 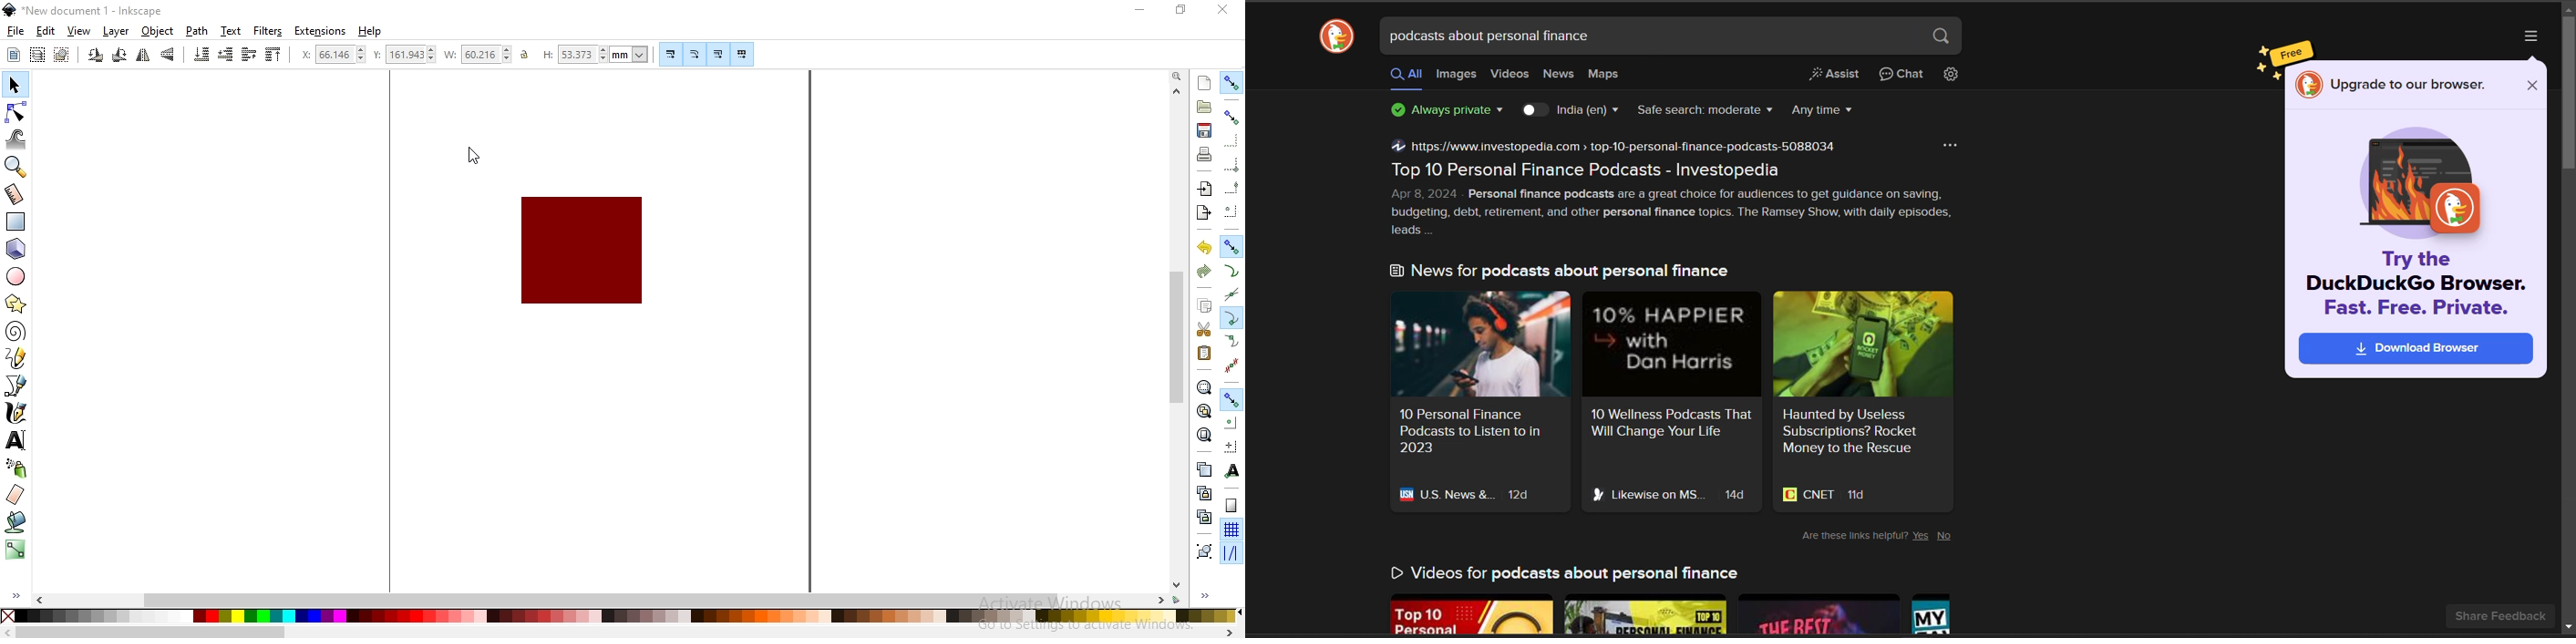 I want to click on privacy protection badge, so click(x=1450, y=111).